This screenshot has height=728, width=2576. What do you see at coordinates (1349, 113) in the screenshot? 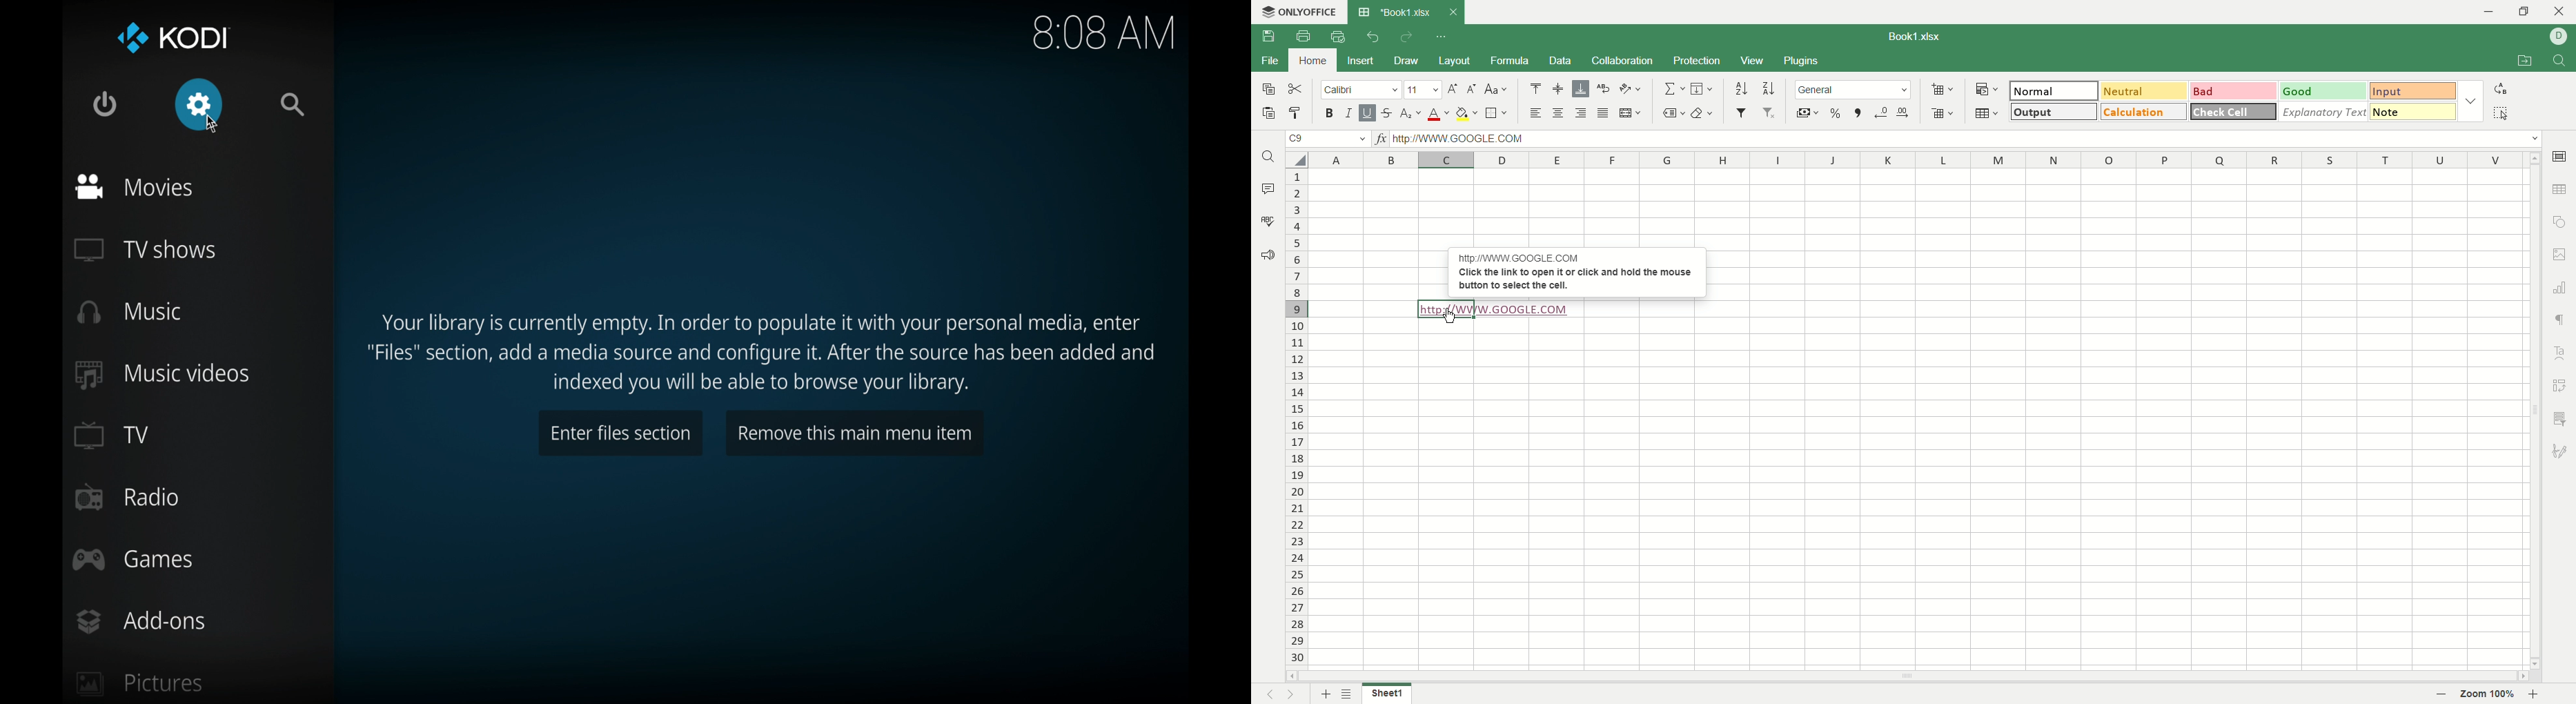
I see `italic` at bounding box center [1349, 113].